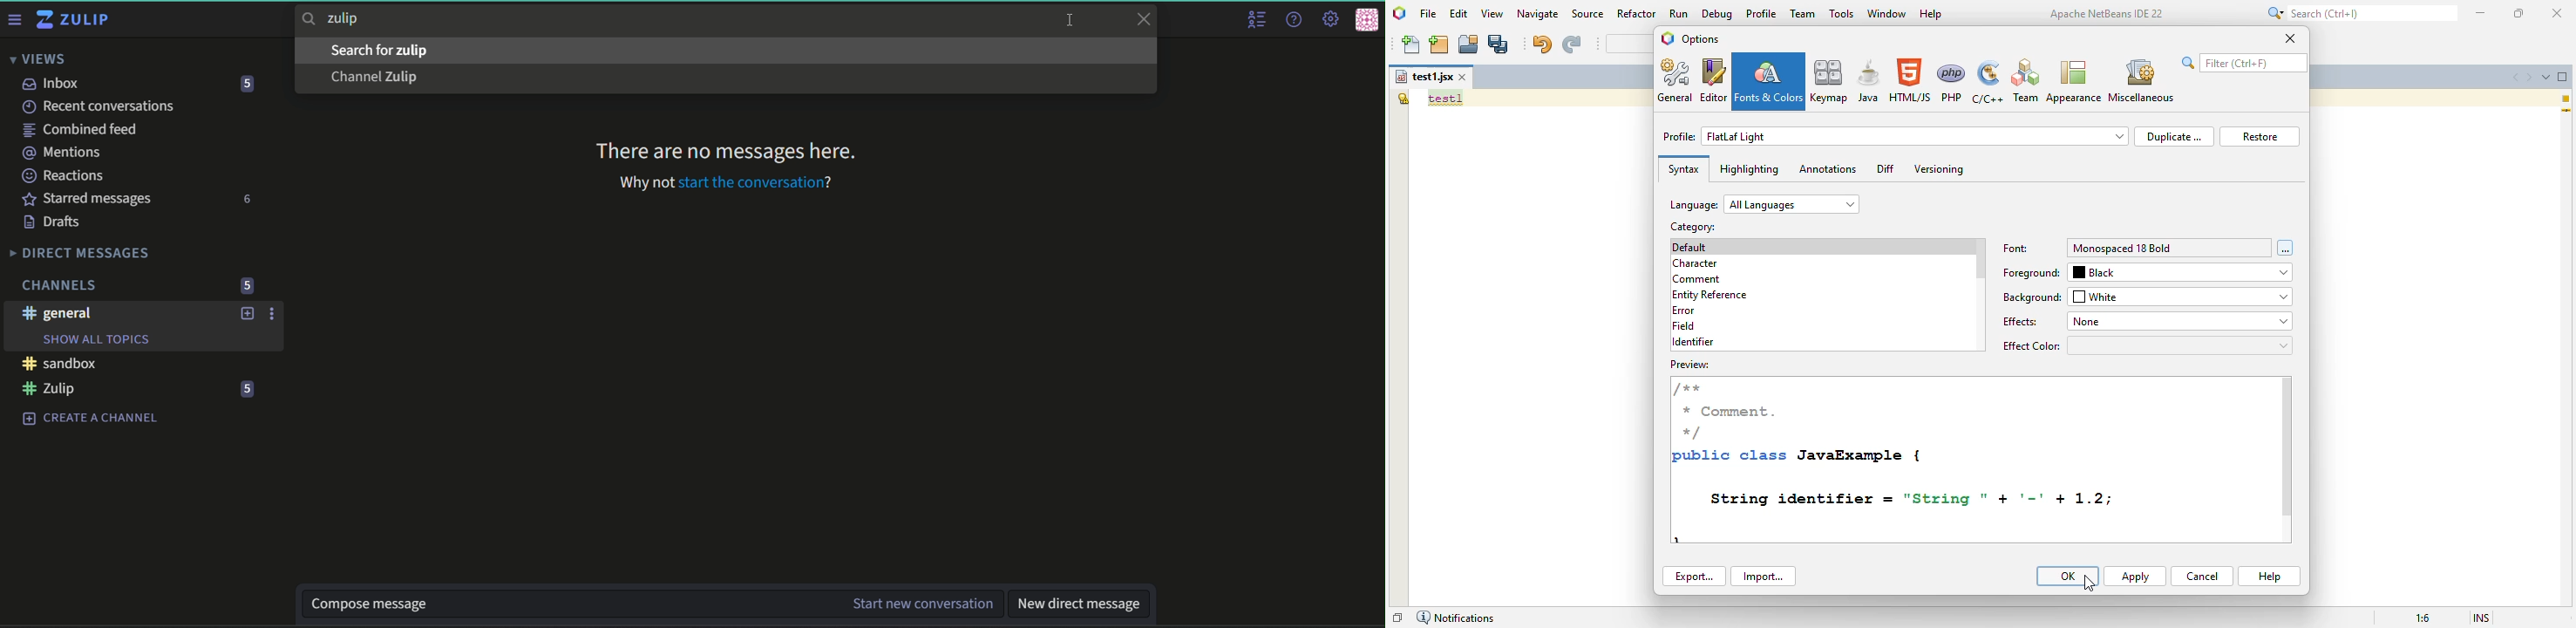 The image size is (2576, 644). What do you see at coordinates (37, 59) in the screenshot?
I see `Views` at bounding box center [37, 59].